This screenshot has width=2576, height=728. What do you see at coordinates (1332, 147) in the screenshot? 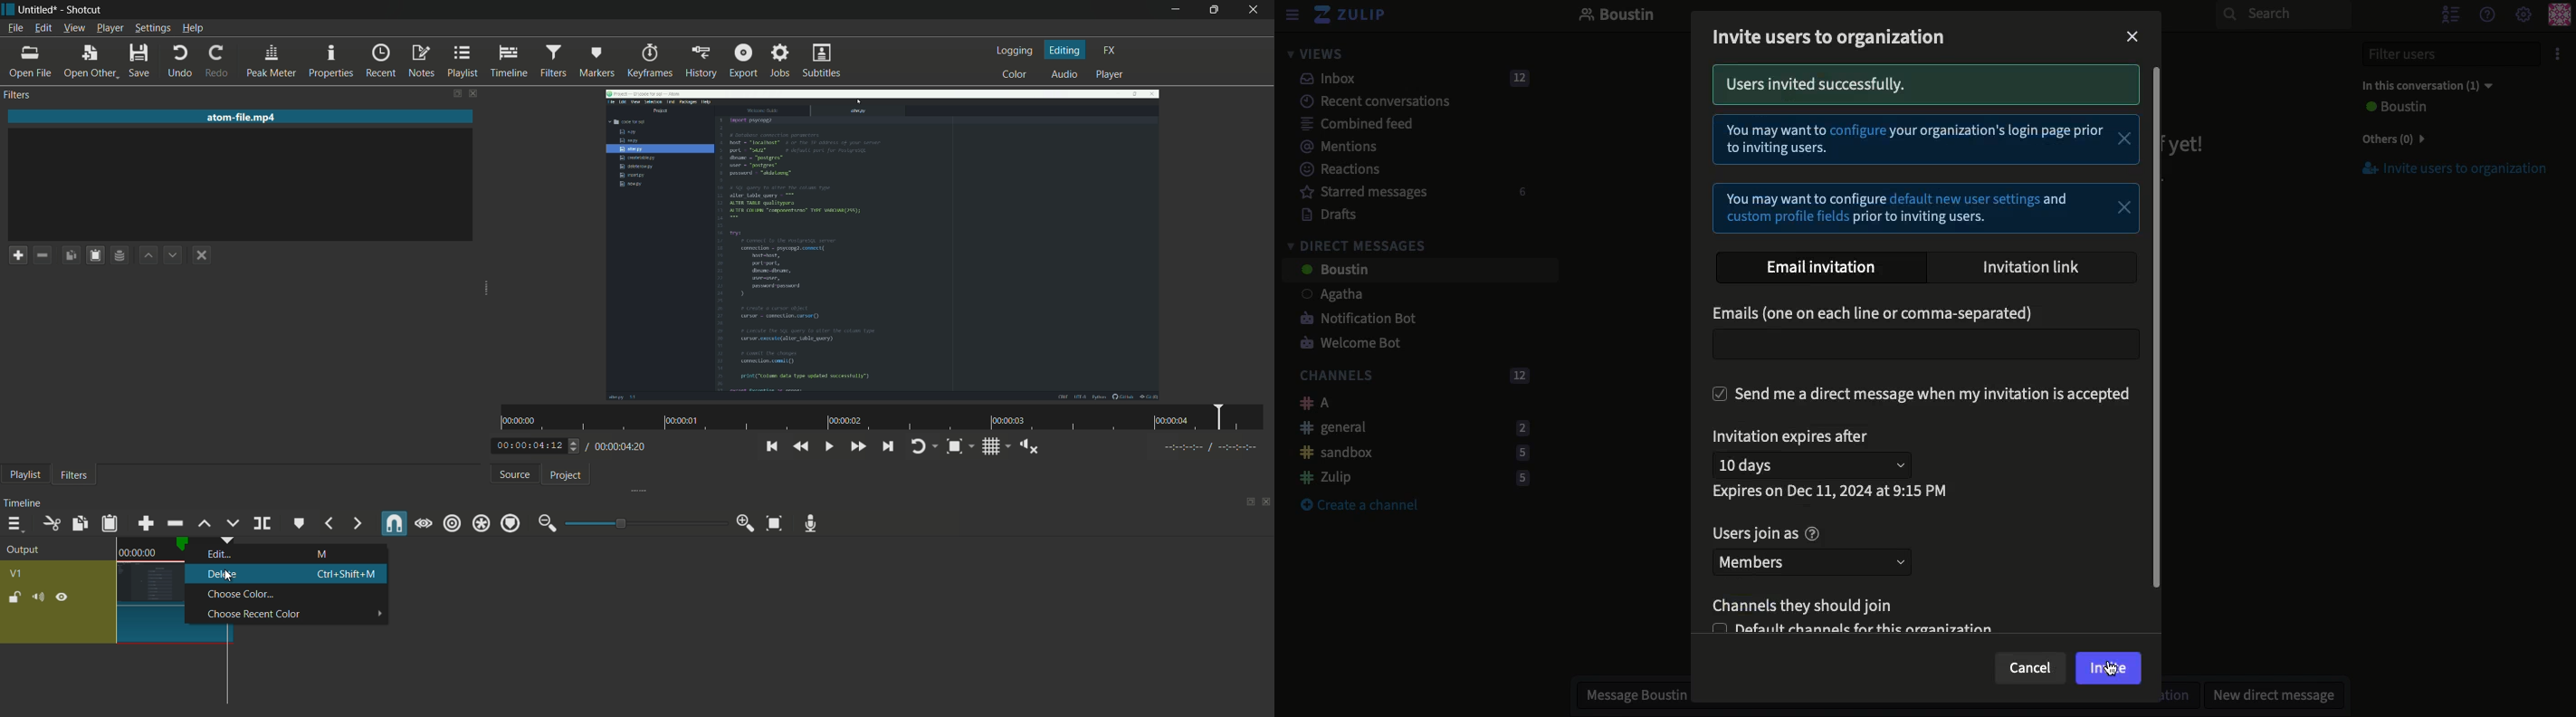
I see `Mentions` at bounding box center [1332, 147].